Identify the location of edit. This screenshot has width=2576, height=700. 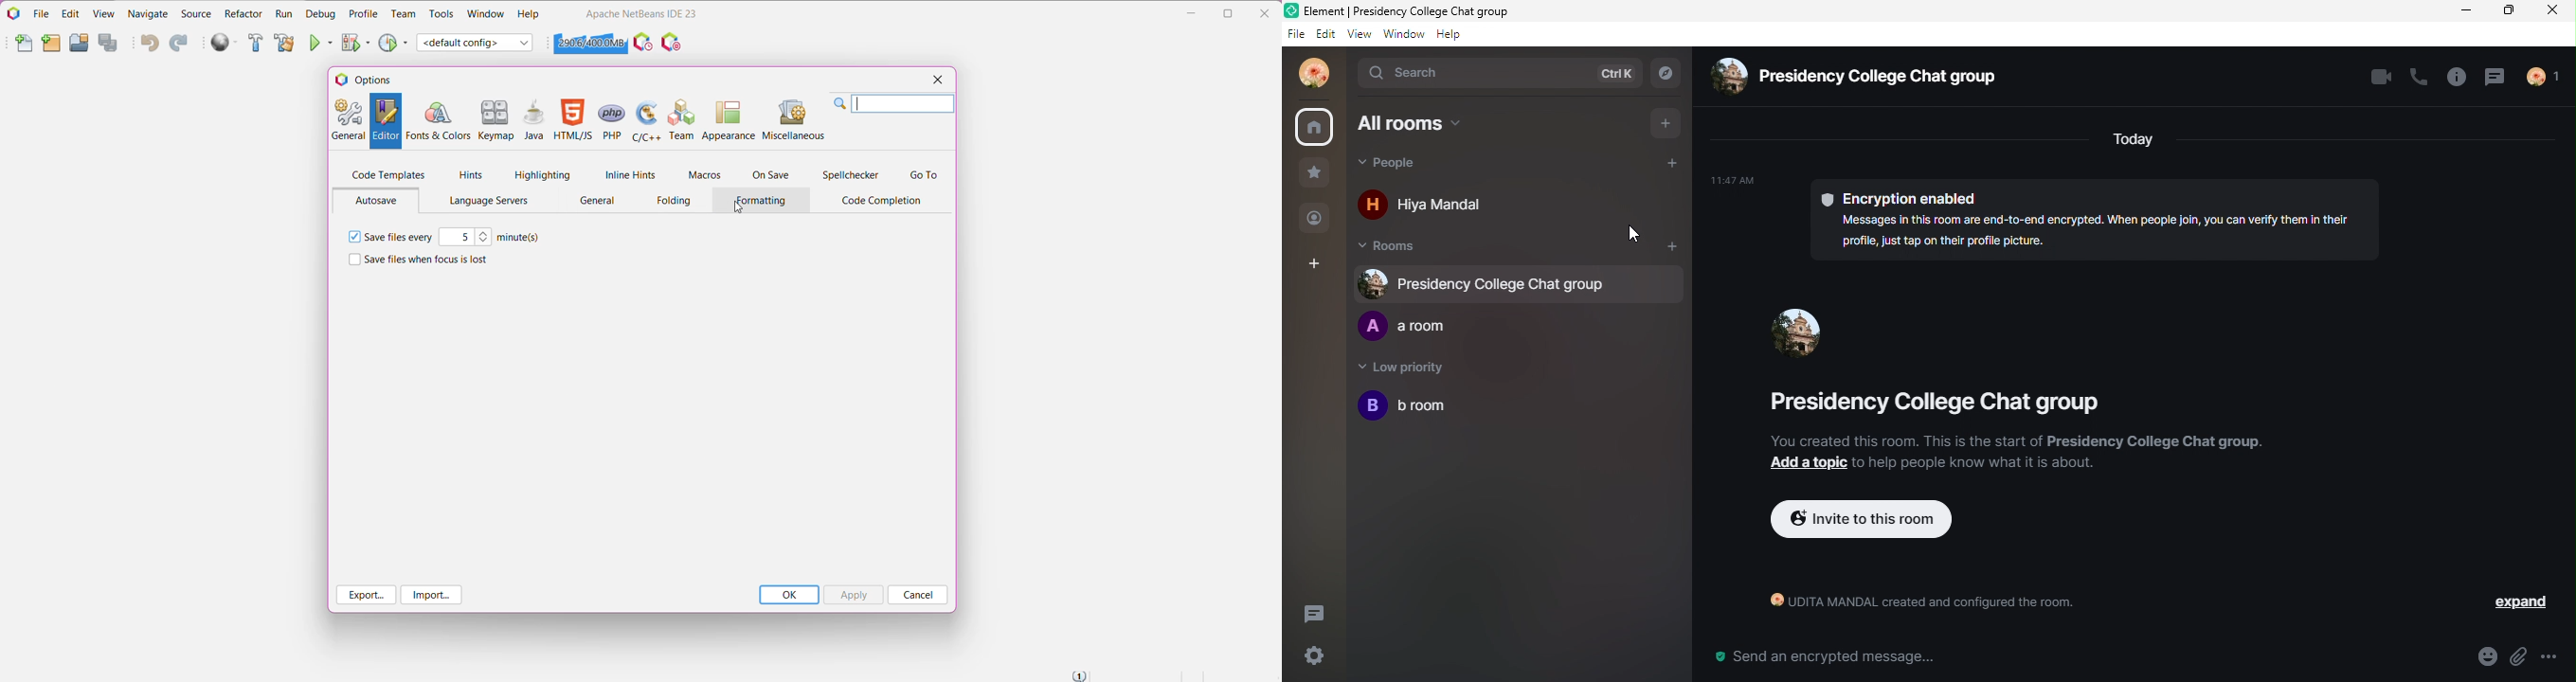
(1324, 35).